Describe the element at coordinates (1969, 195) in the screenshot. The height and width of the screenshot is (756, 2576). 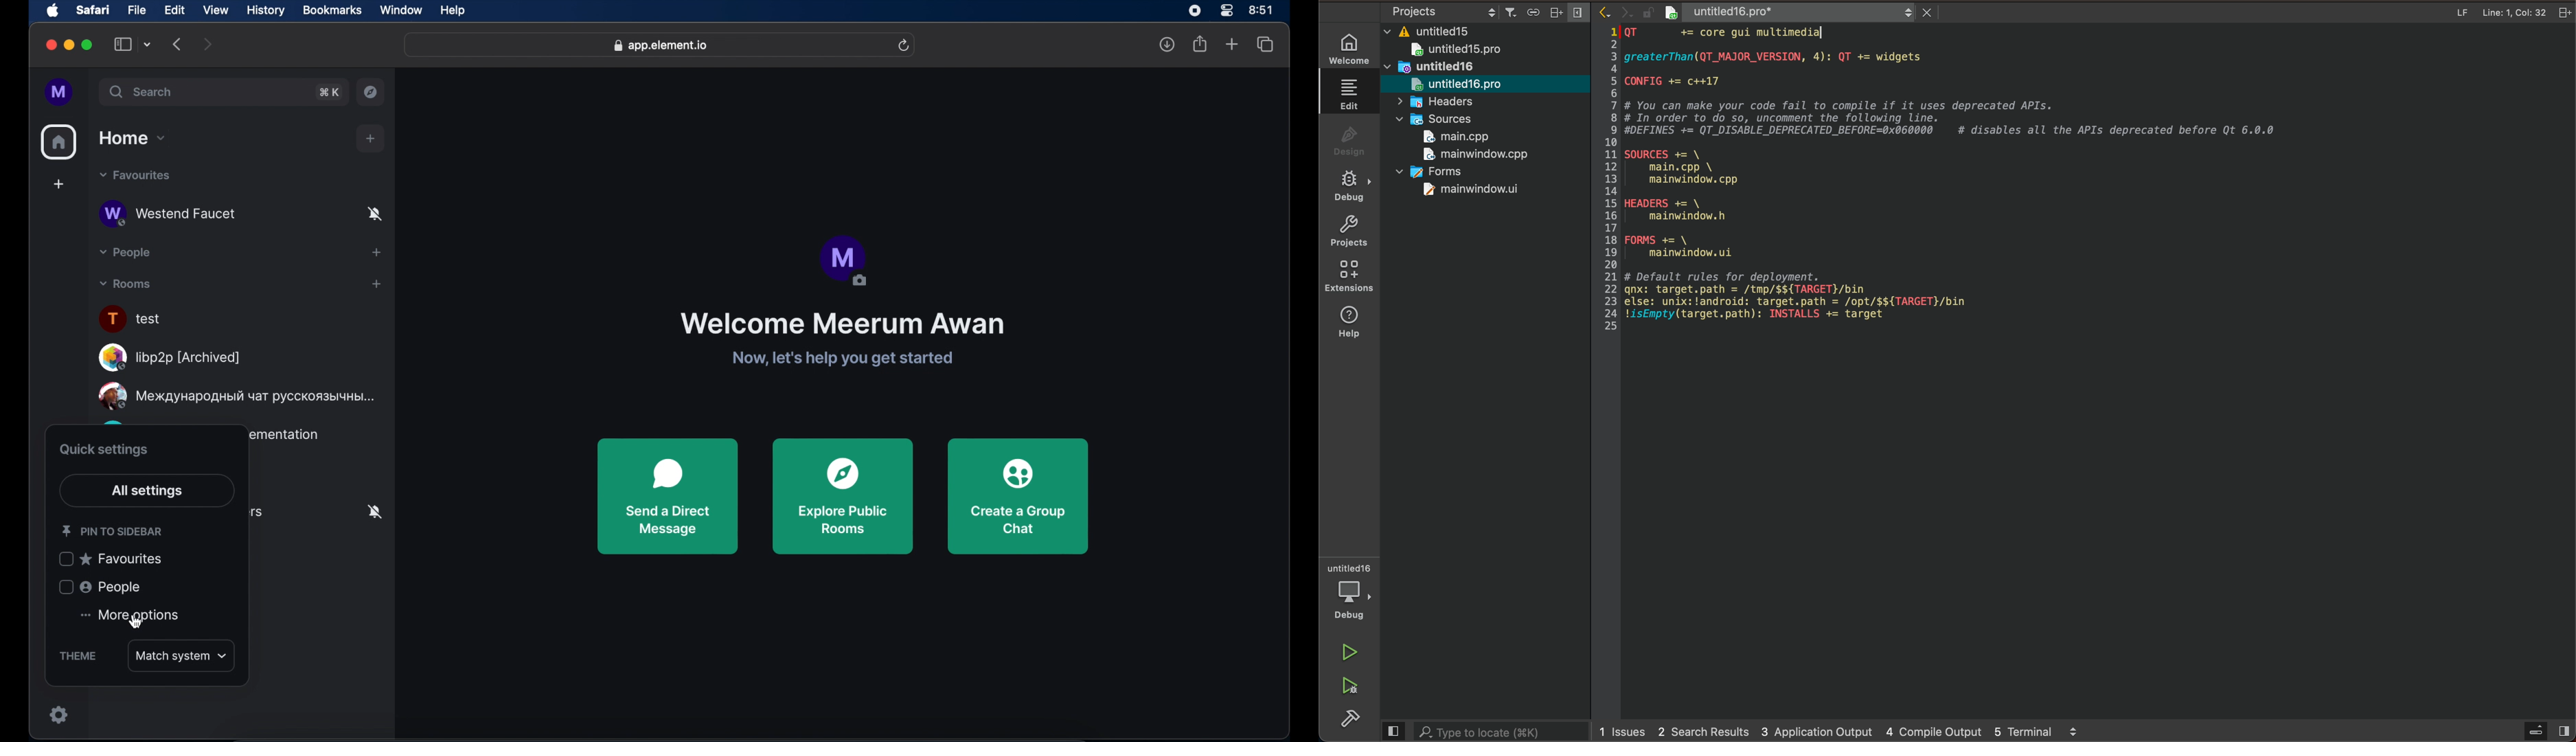
I see `code` at that location.